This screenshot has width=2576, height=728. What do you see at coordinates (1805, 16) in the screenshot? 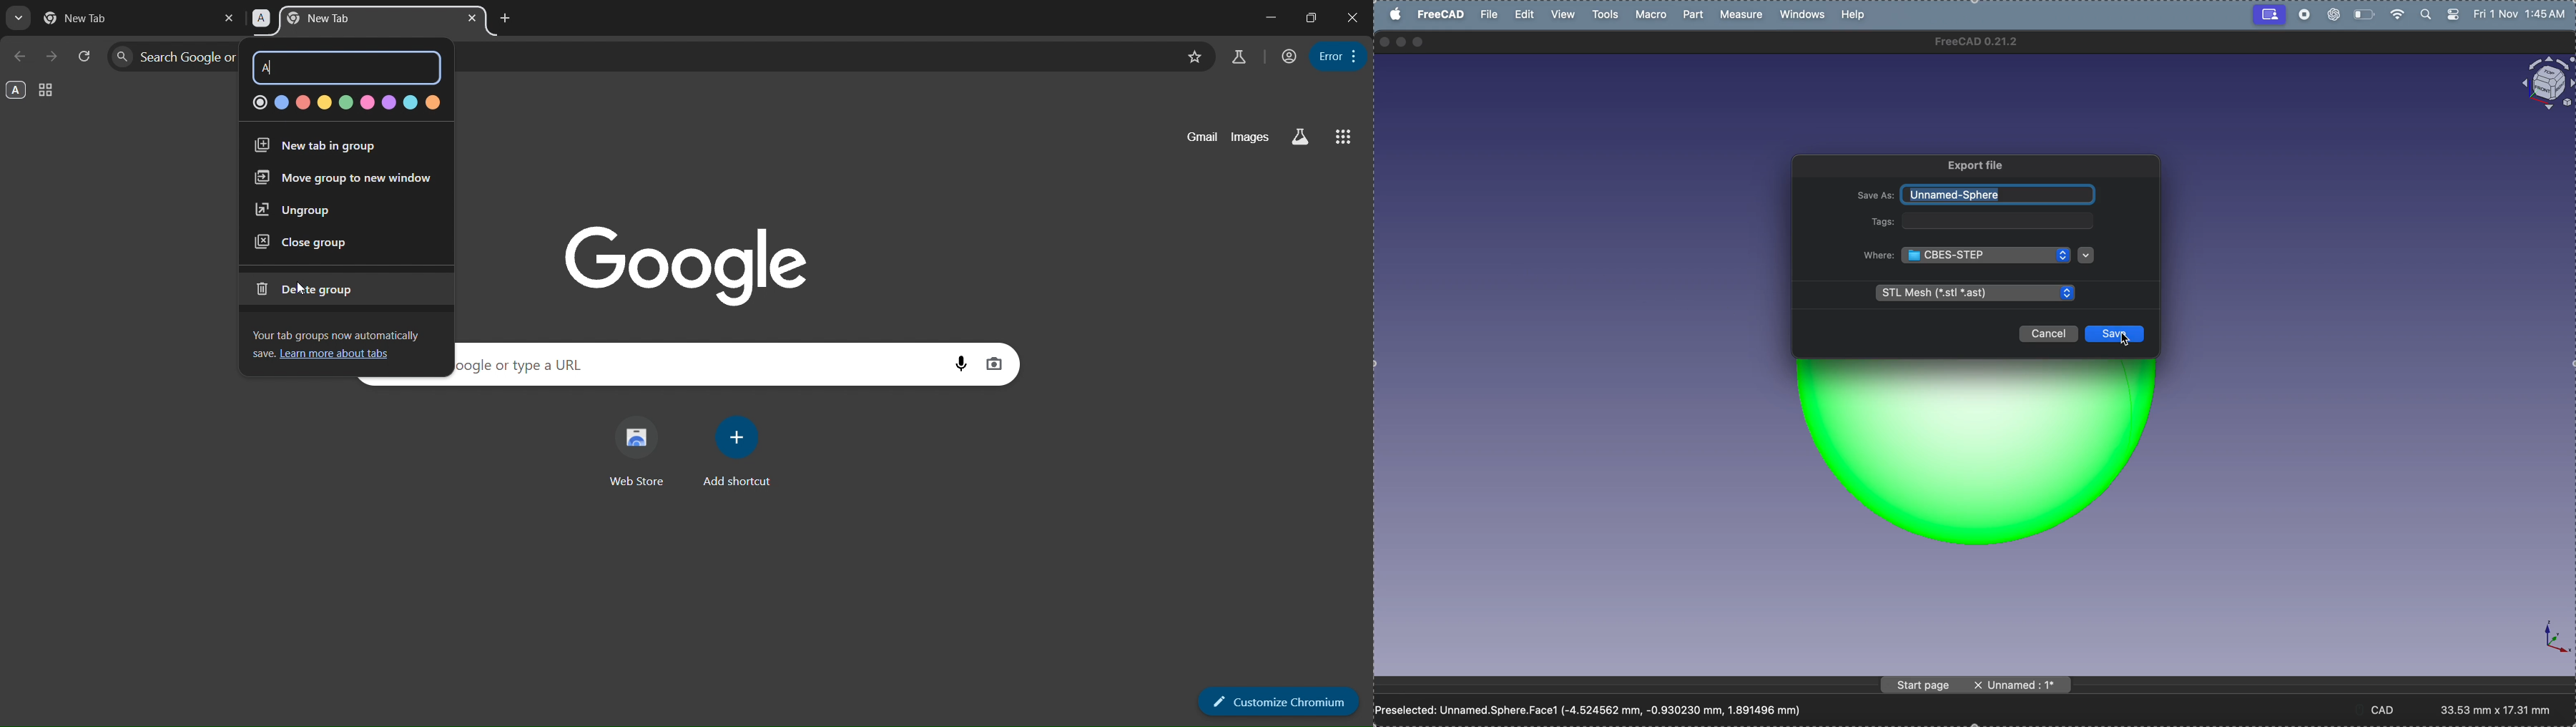
I see `windows` at bounding box center [1805, 16].